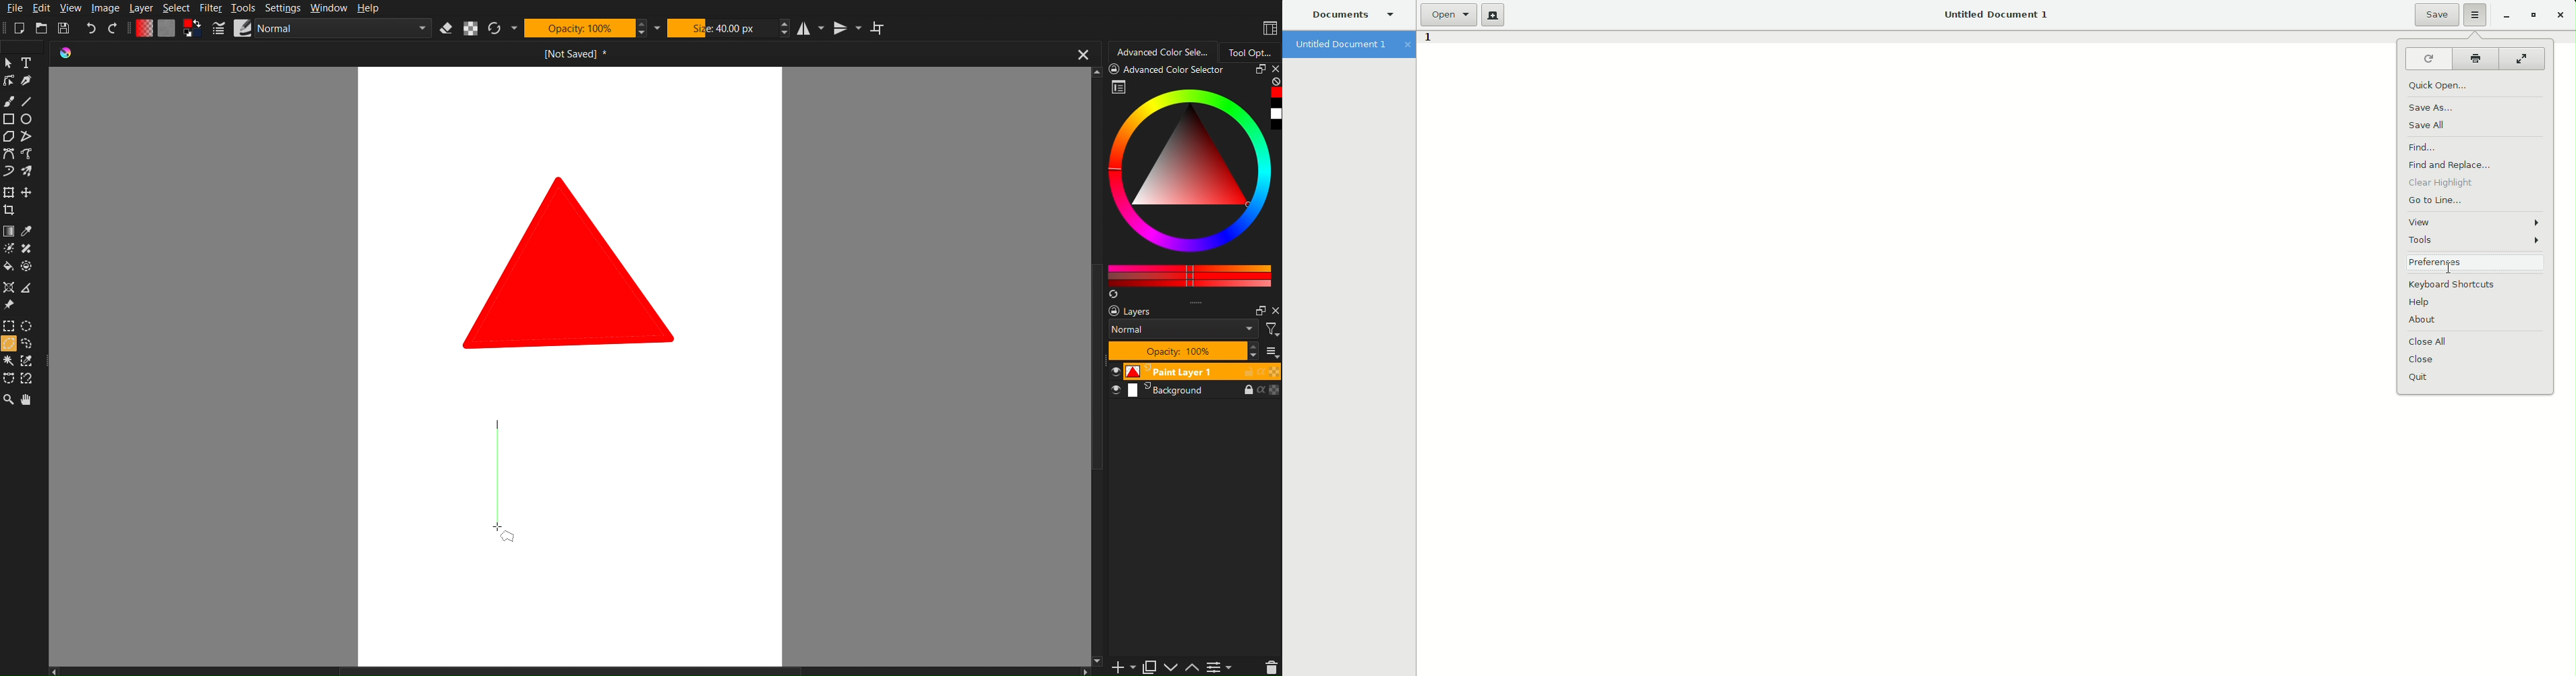 The image size is (2576, 700). I want to click on Create, so click(28, 194).